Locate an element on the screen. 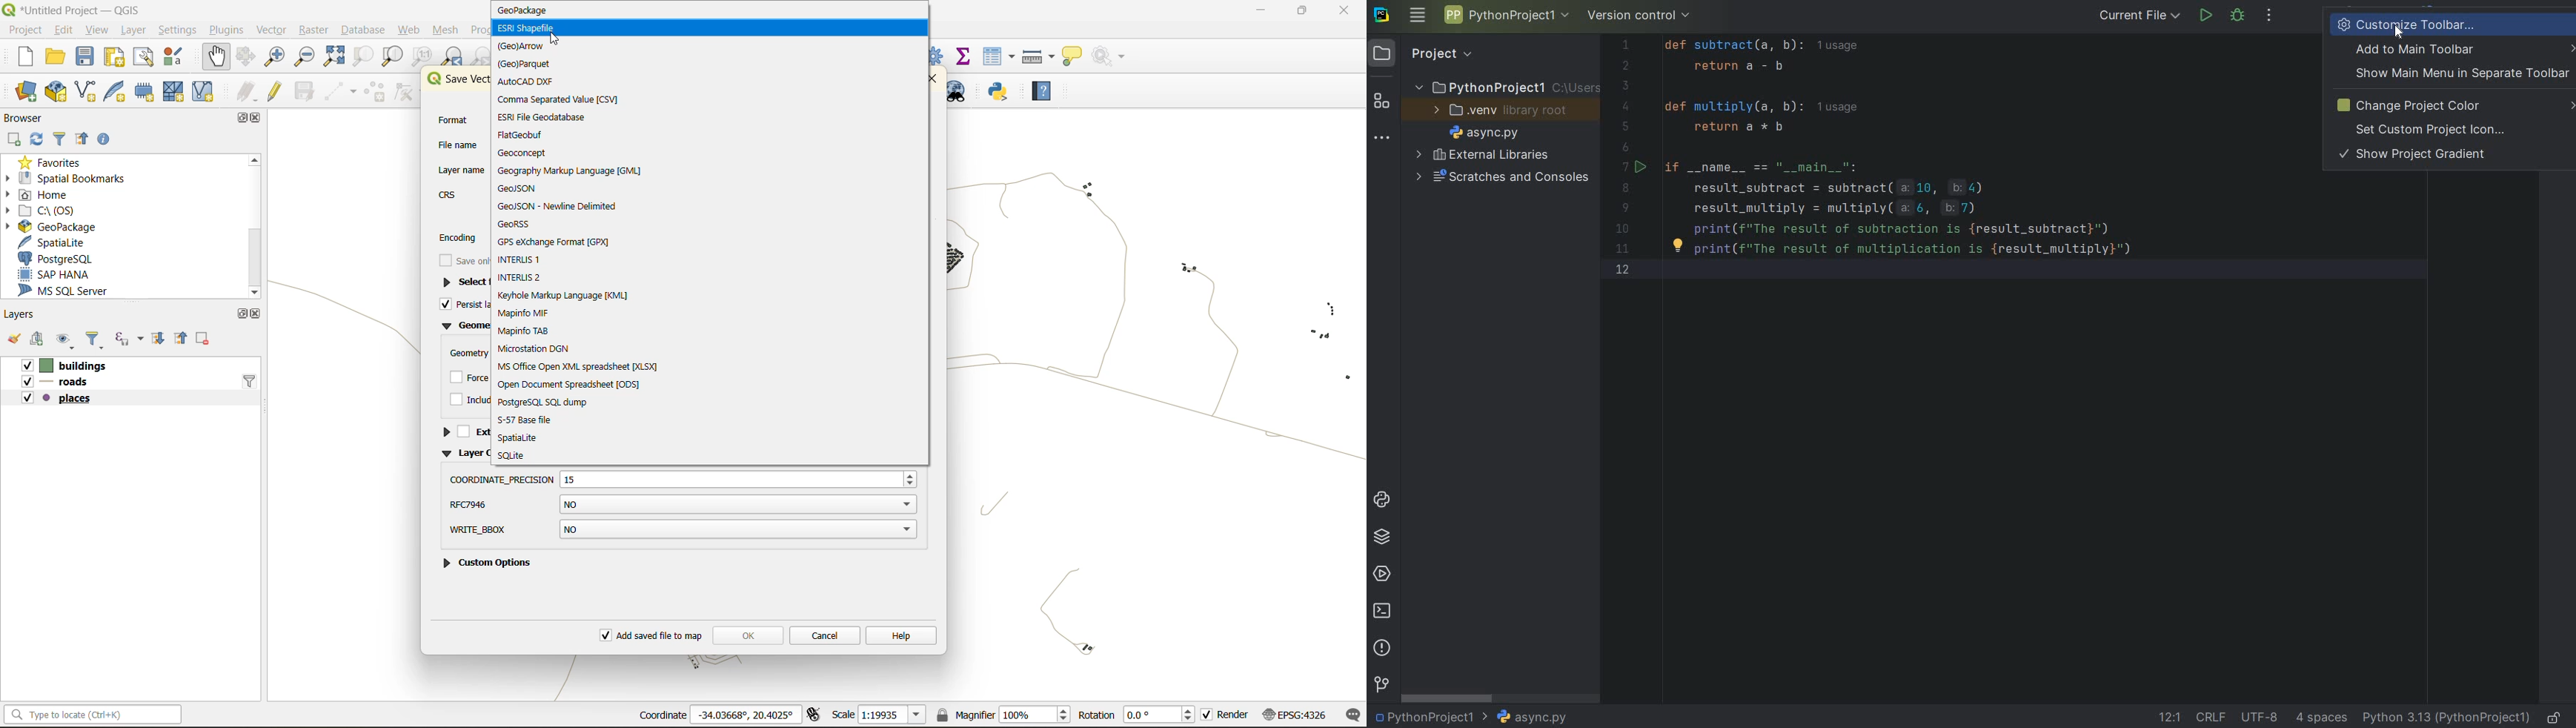 The width and height of the screenshot is (2576, 728). favorites is located at coordinates (56, 162).